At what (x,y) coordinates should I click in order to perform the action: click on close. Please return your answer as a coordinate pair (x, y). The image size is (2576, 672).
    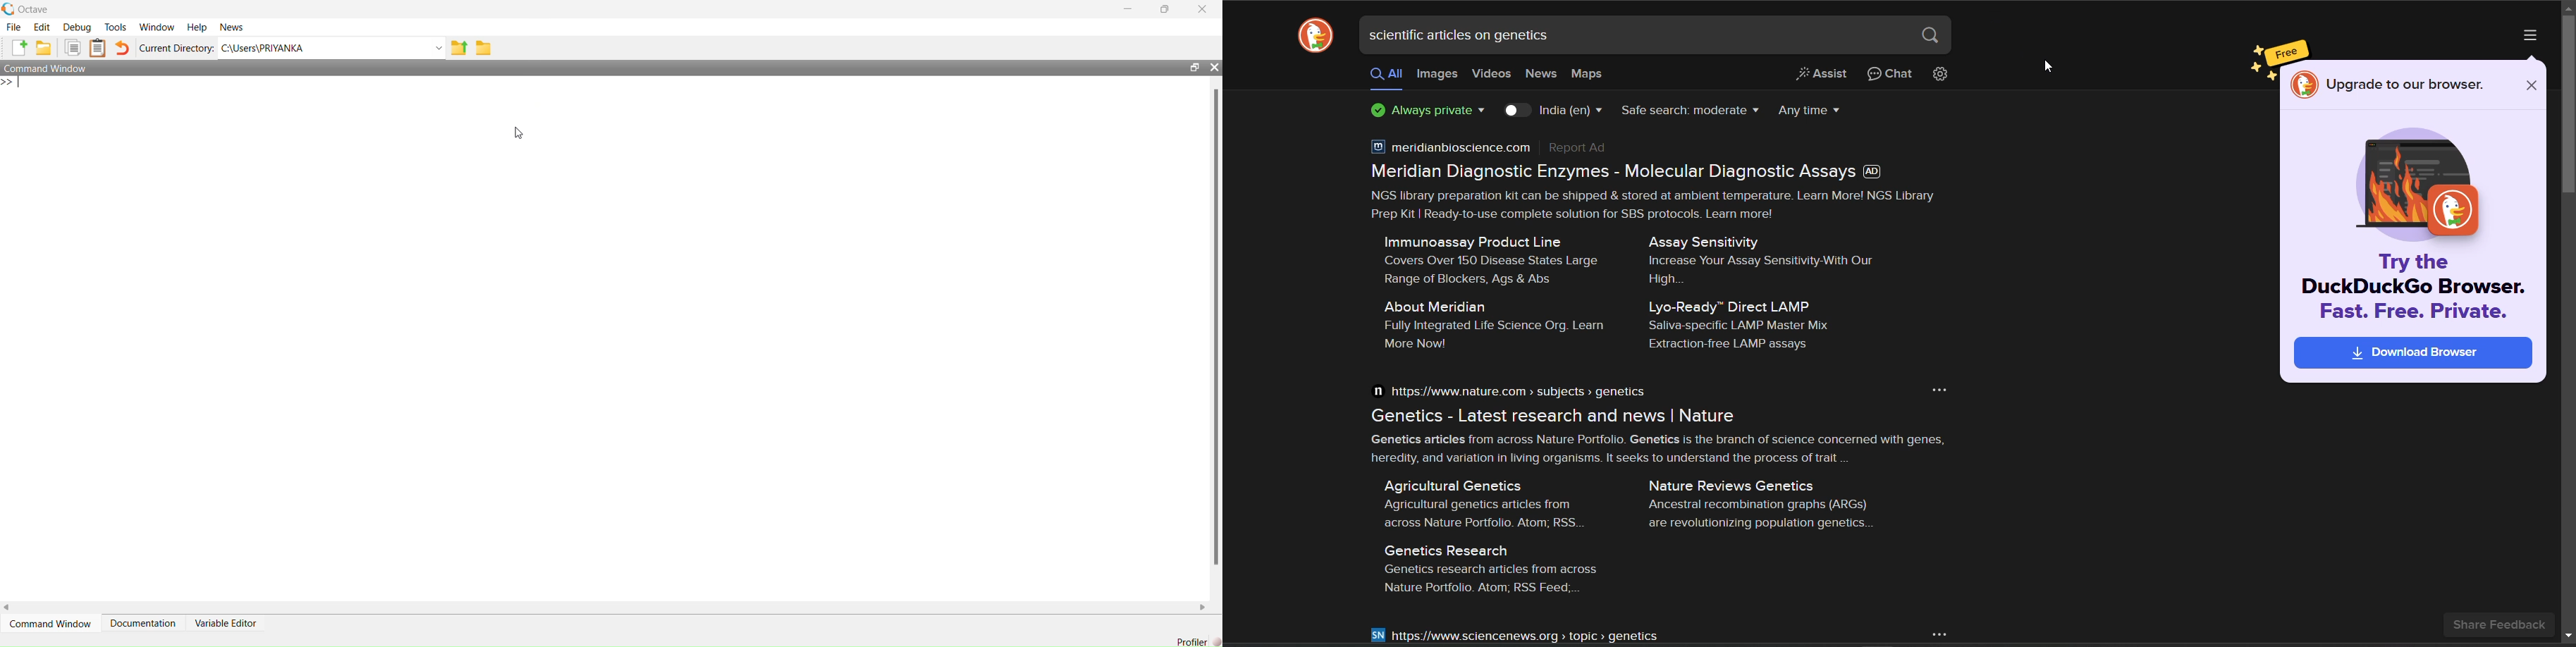
    Looking at the image, I should click on (1204, 9).